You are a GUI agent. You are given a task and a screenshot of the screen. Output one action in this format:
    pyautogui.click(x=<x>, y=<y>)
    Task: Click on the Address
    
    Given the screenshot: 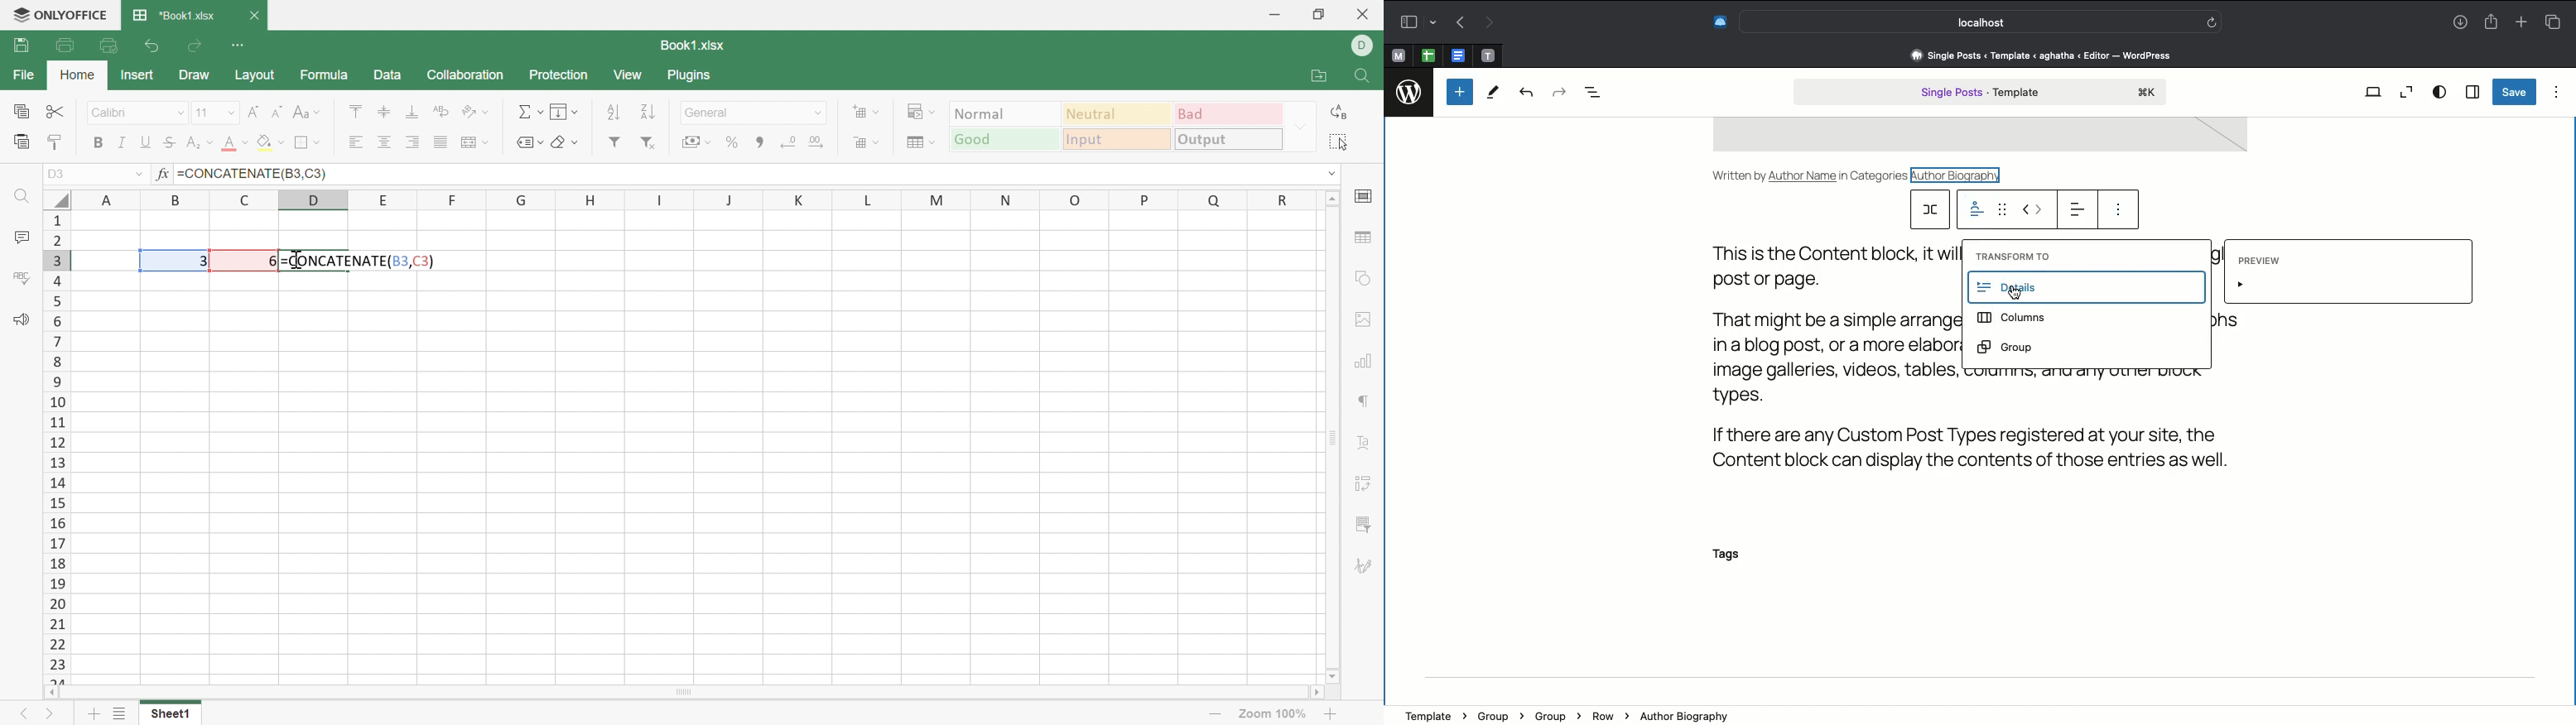 What is the action you would take?
    pyautogui.click(x=2039, y=55)
    